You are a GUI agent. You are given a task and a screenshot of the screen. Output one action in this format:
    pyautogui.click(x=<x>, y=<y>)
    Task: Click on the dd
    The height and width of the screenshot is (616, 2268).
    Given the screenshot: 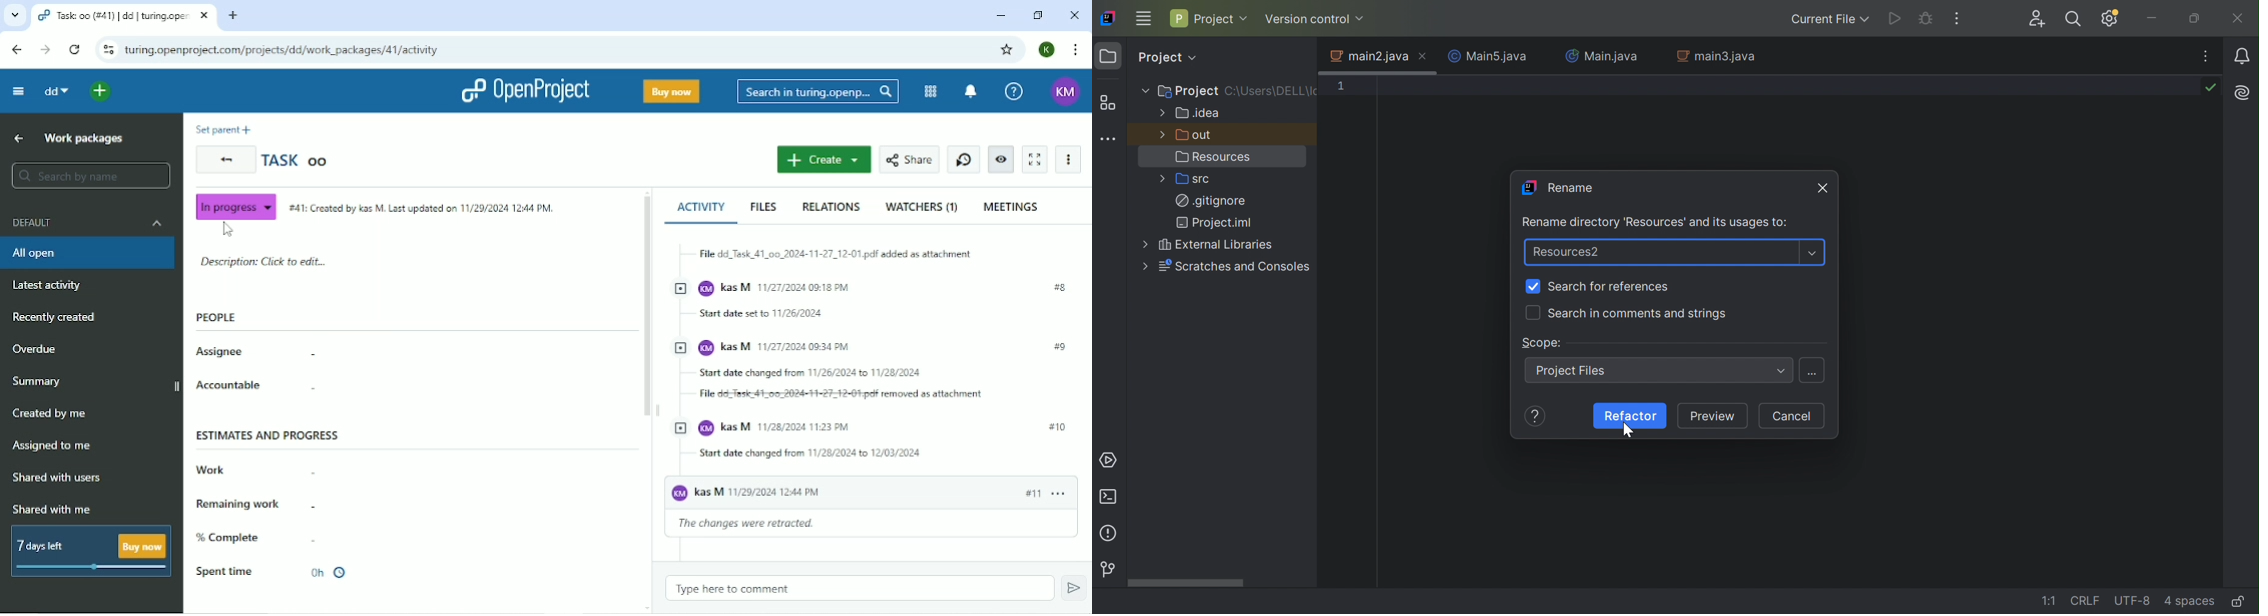 What is the action you would take?
    pyautogui.click(x=57, y=93)
    